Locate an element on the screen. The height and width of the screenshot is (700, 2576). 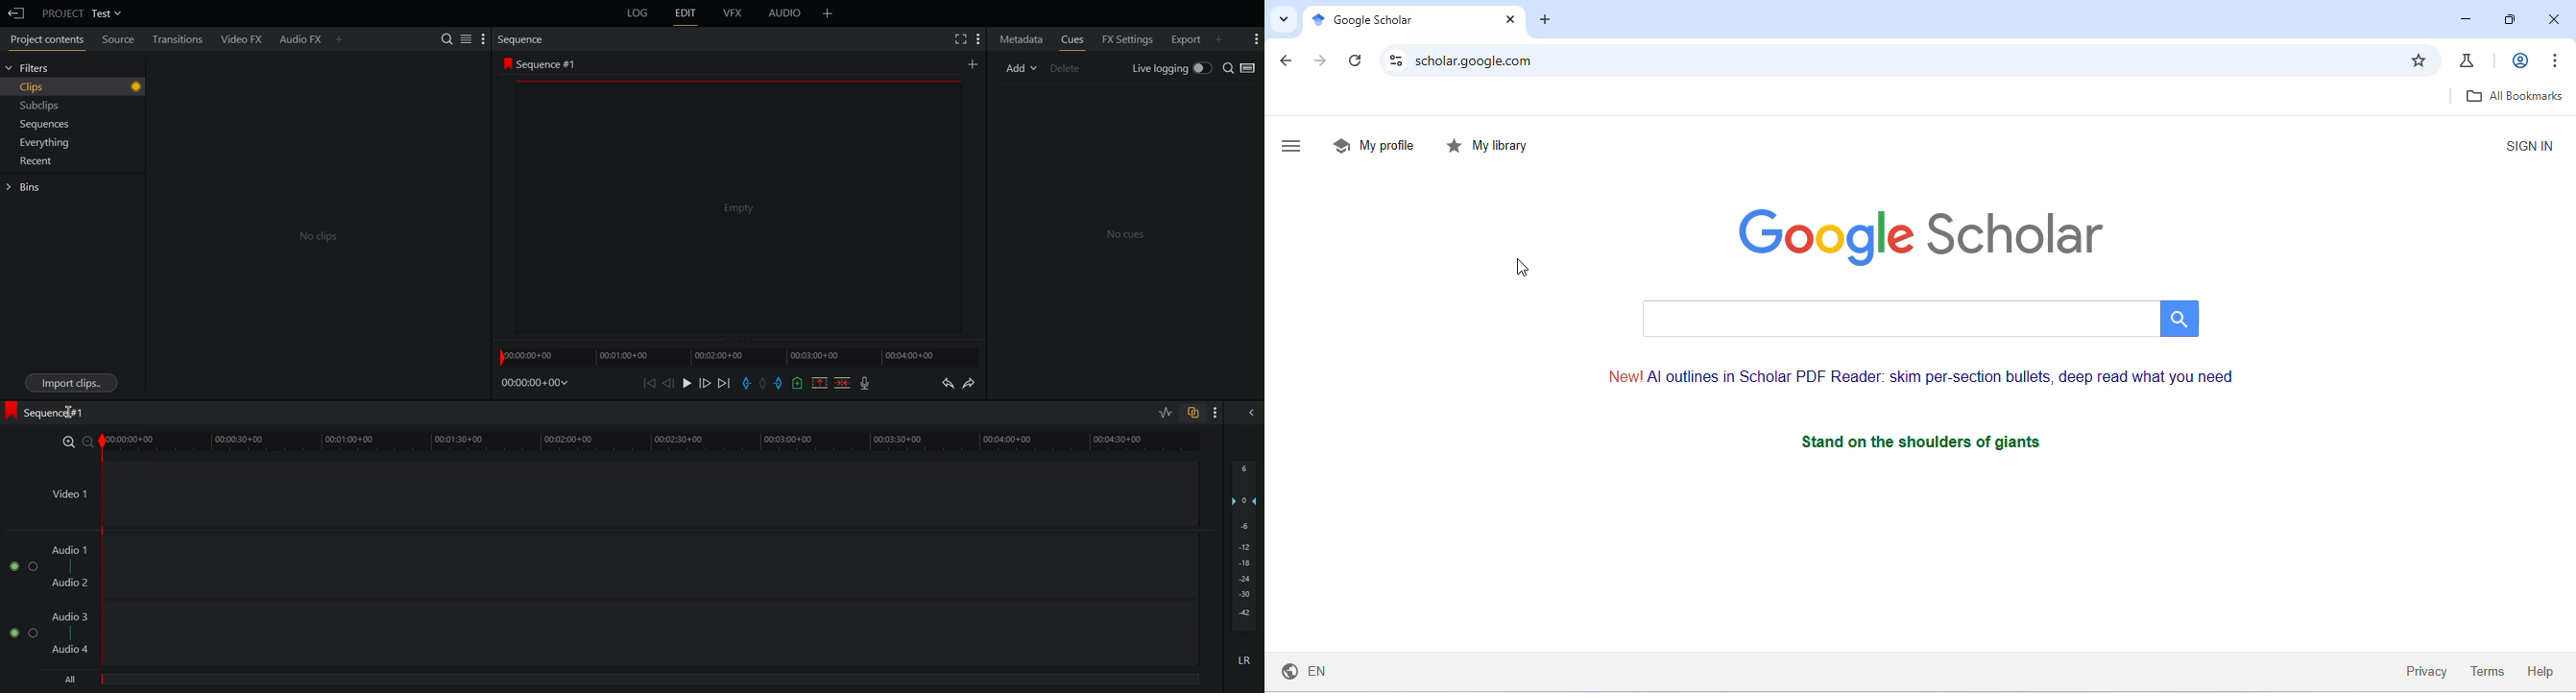
Everything is located at coordinates (41, 143).